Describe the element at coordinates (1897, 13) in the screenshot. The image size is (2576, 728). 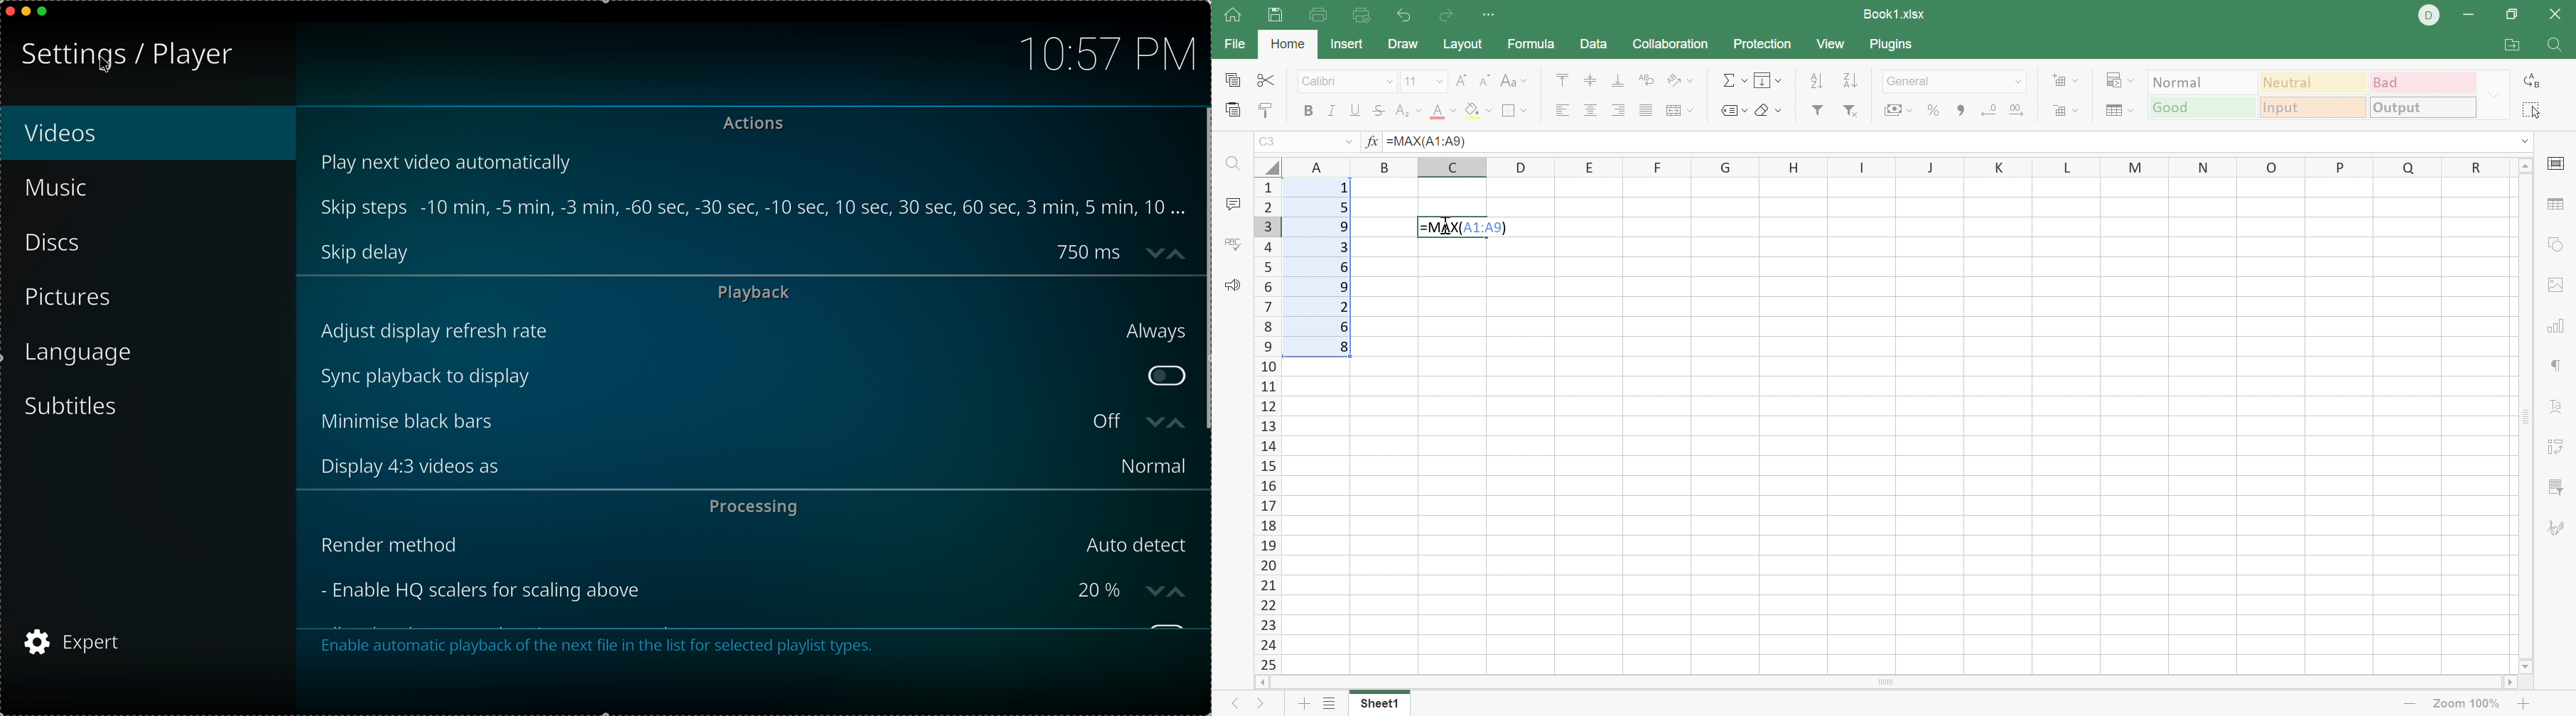
I see `Book1.xlsx` at that location.